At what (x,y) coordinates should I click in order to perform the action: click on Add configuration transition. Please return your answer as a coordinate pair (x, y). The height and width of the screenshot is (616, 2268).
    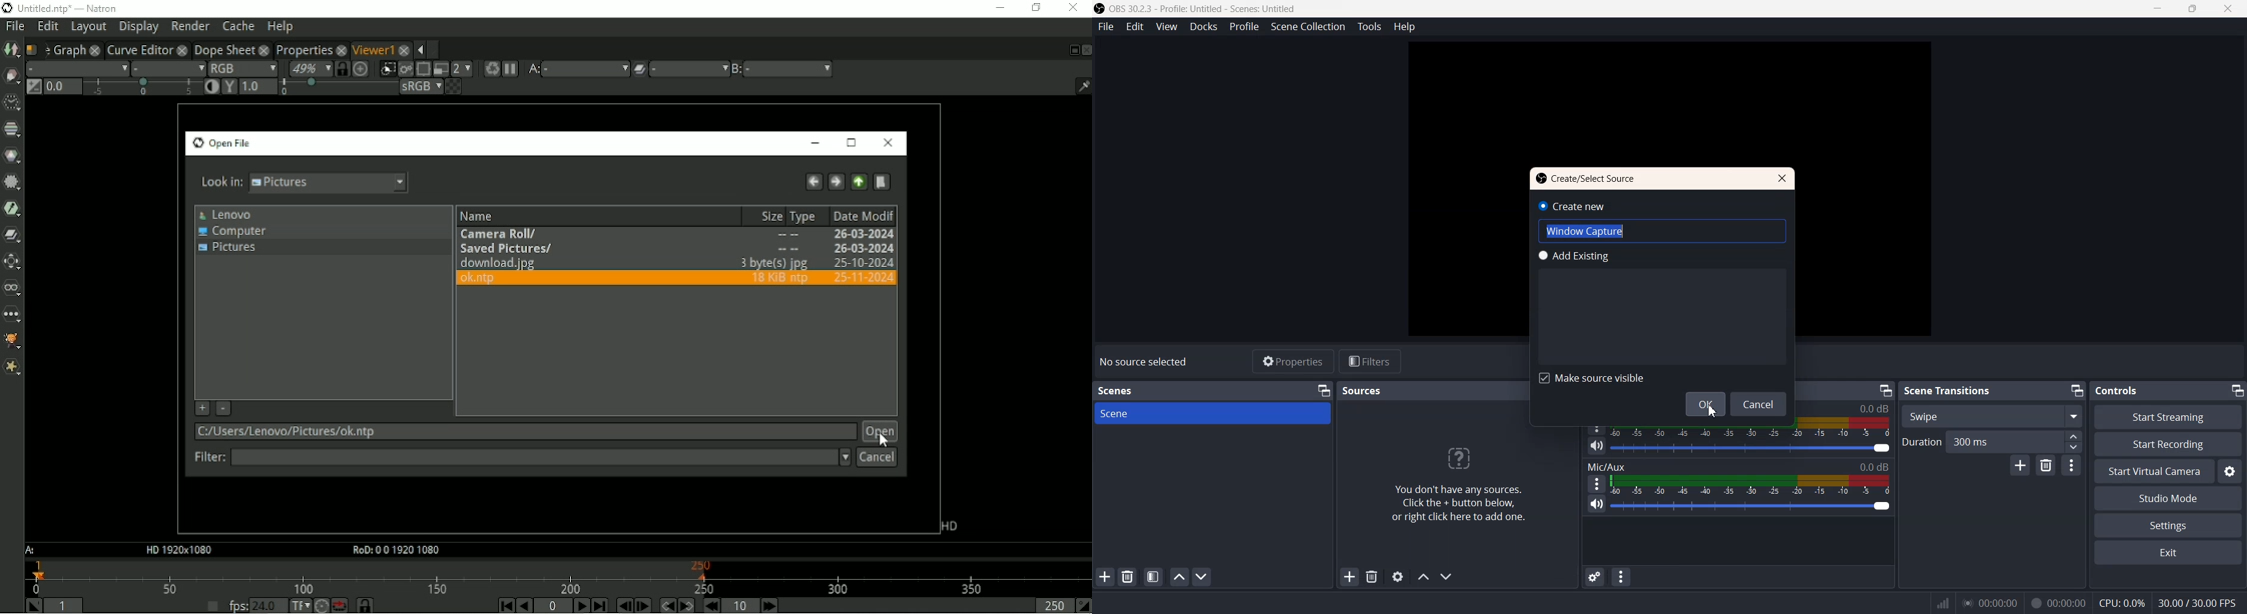
    Looking at the image, I should click on (2021, 465).